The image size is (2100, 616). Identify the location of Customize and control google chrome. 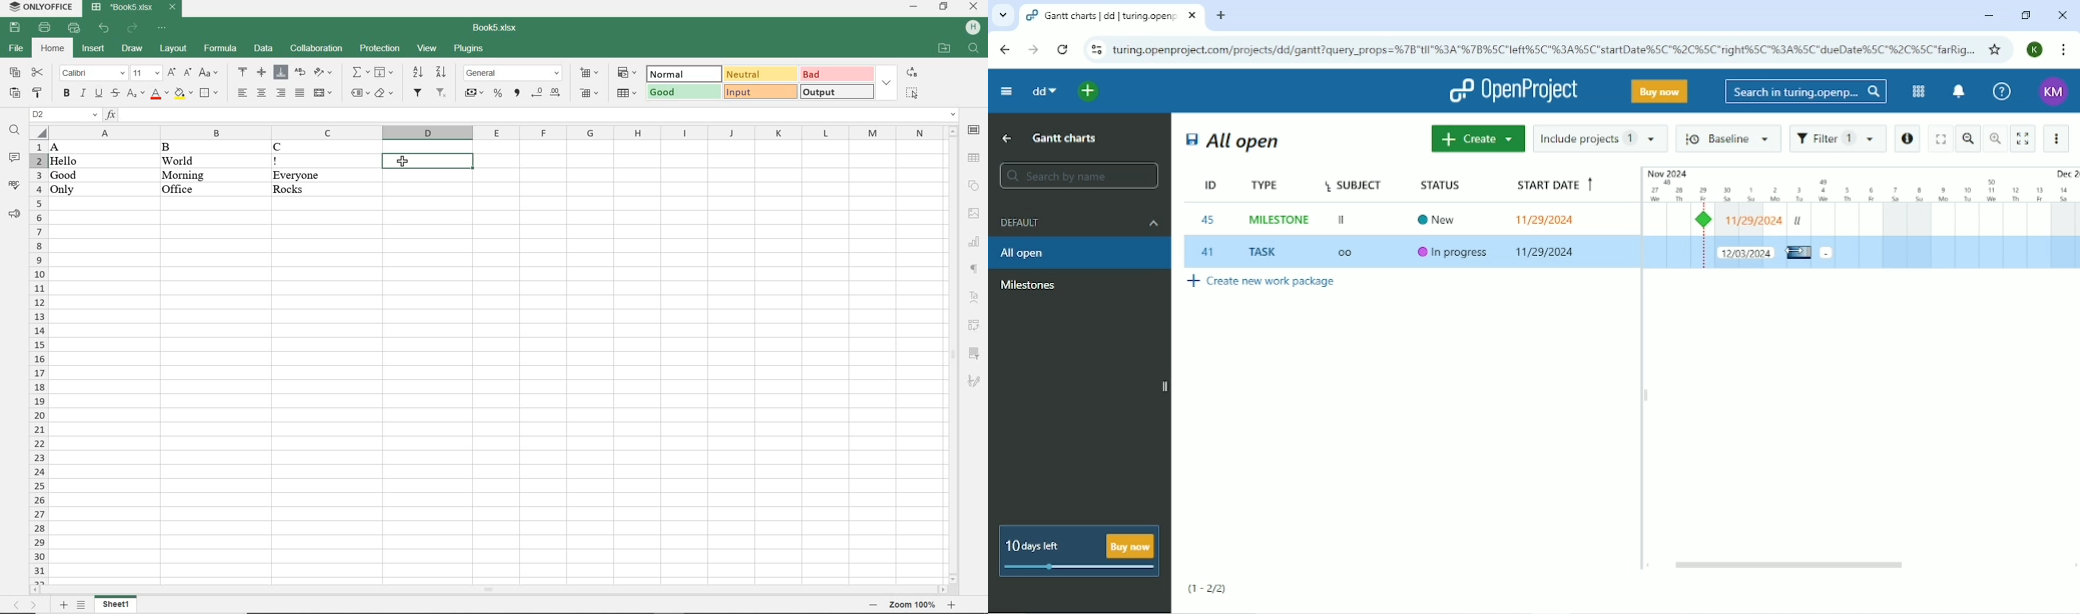
(2064, 51).